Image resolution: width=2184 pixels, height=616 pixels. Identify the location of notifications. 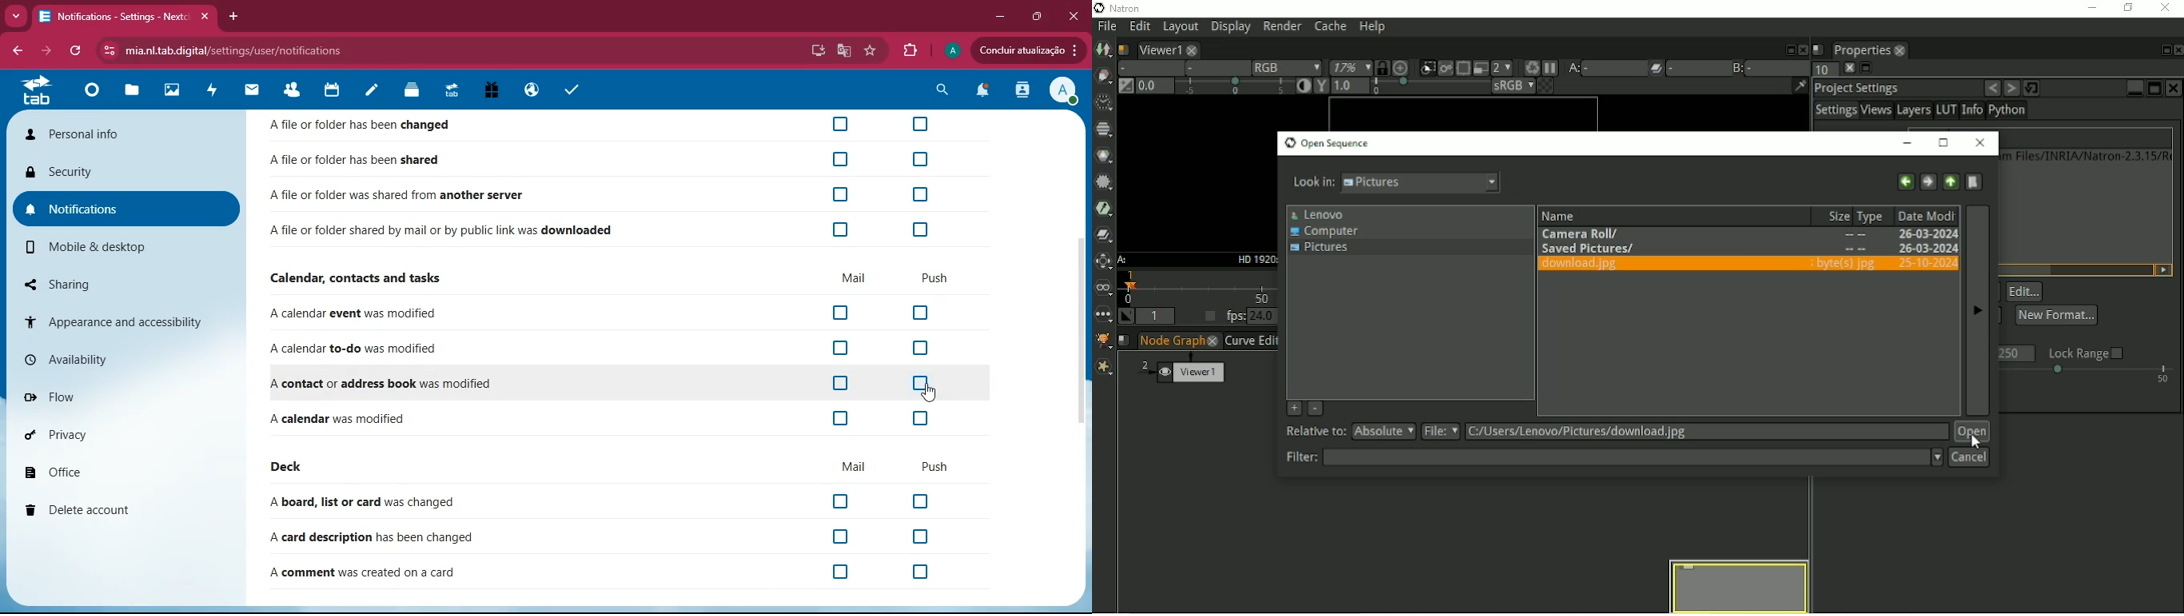
(981, 93).